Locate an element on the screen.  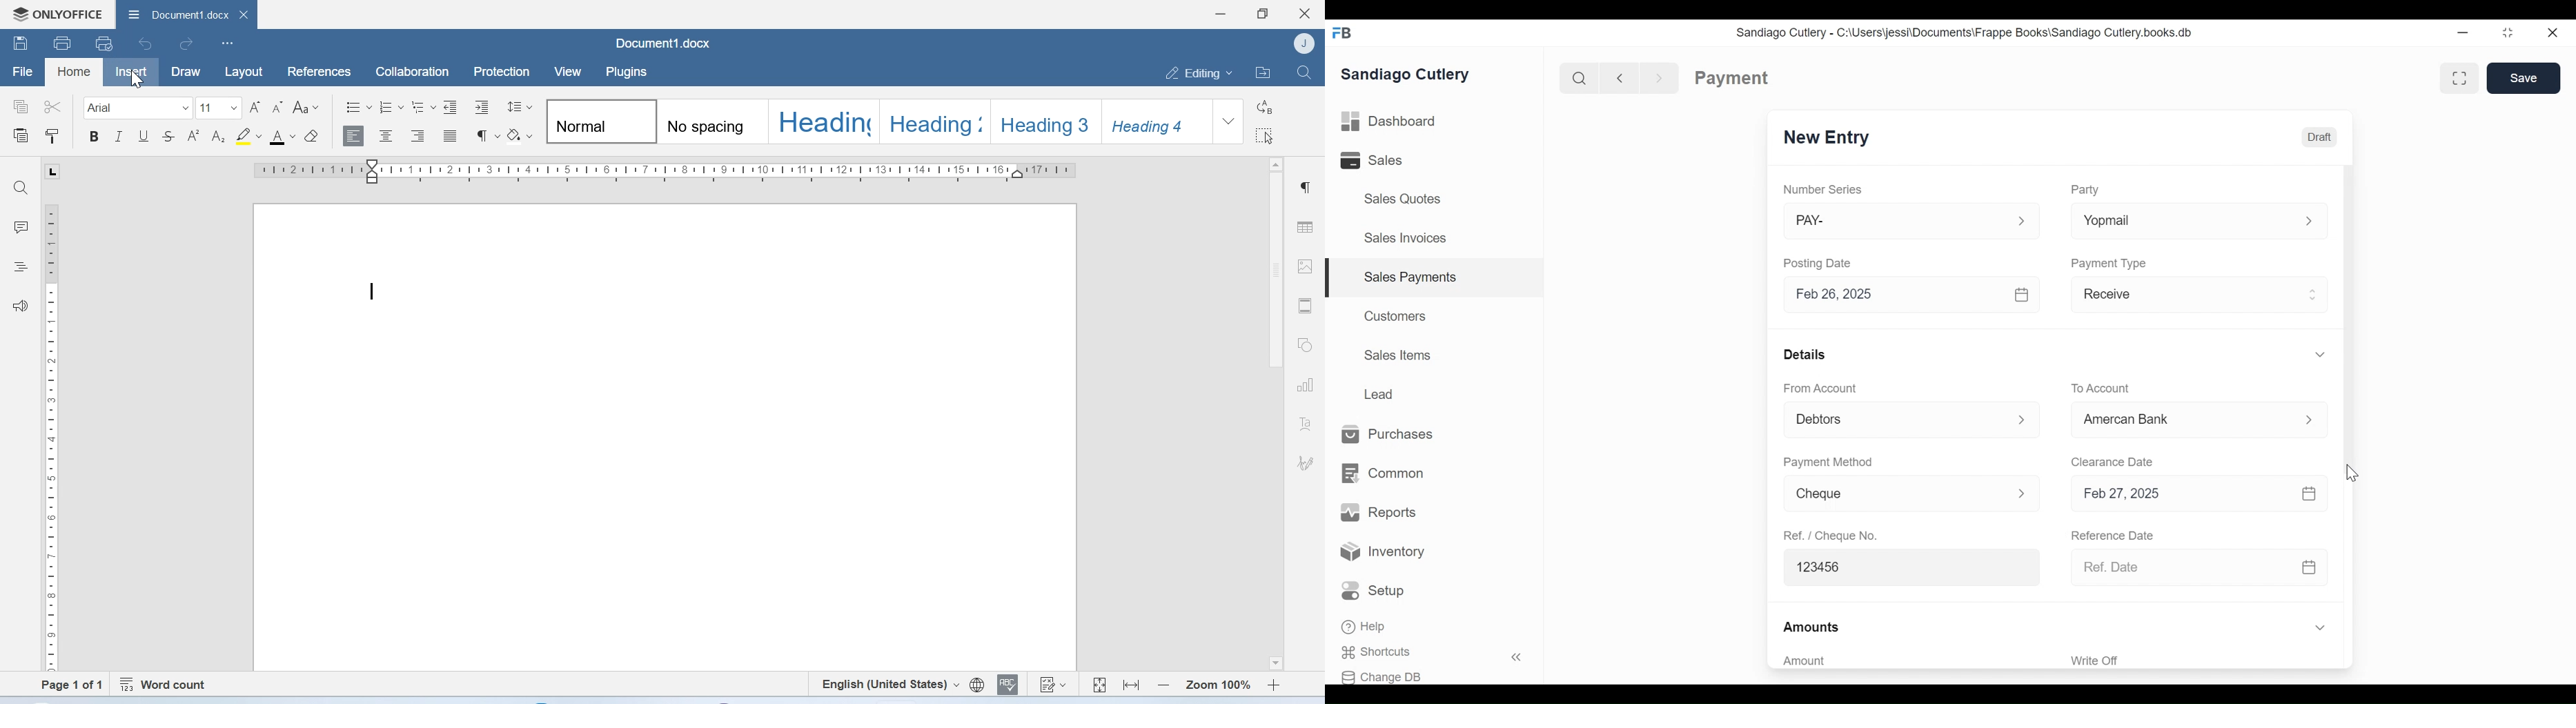
Text is located at coordinates (1305, 424).